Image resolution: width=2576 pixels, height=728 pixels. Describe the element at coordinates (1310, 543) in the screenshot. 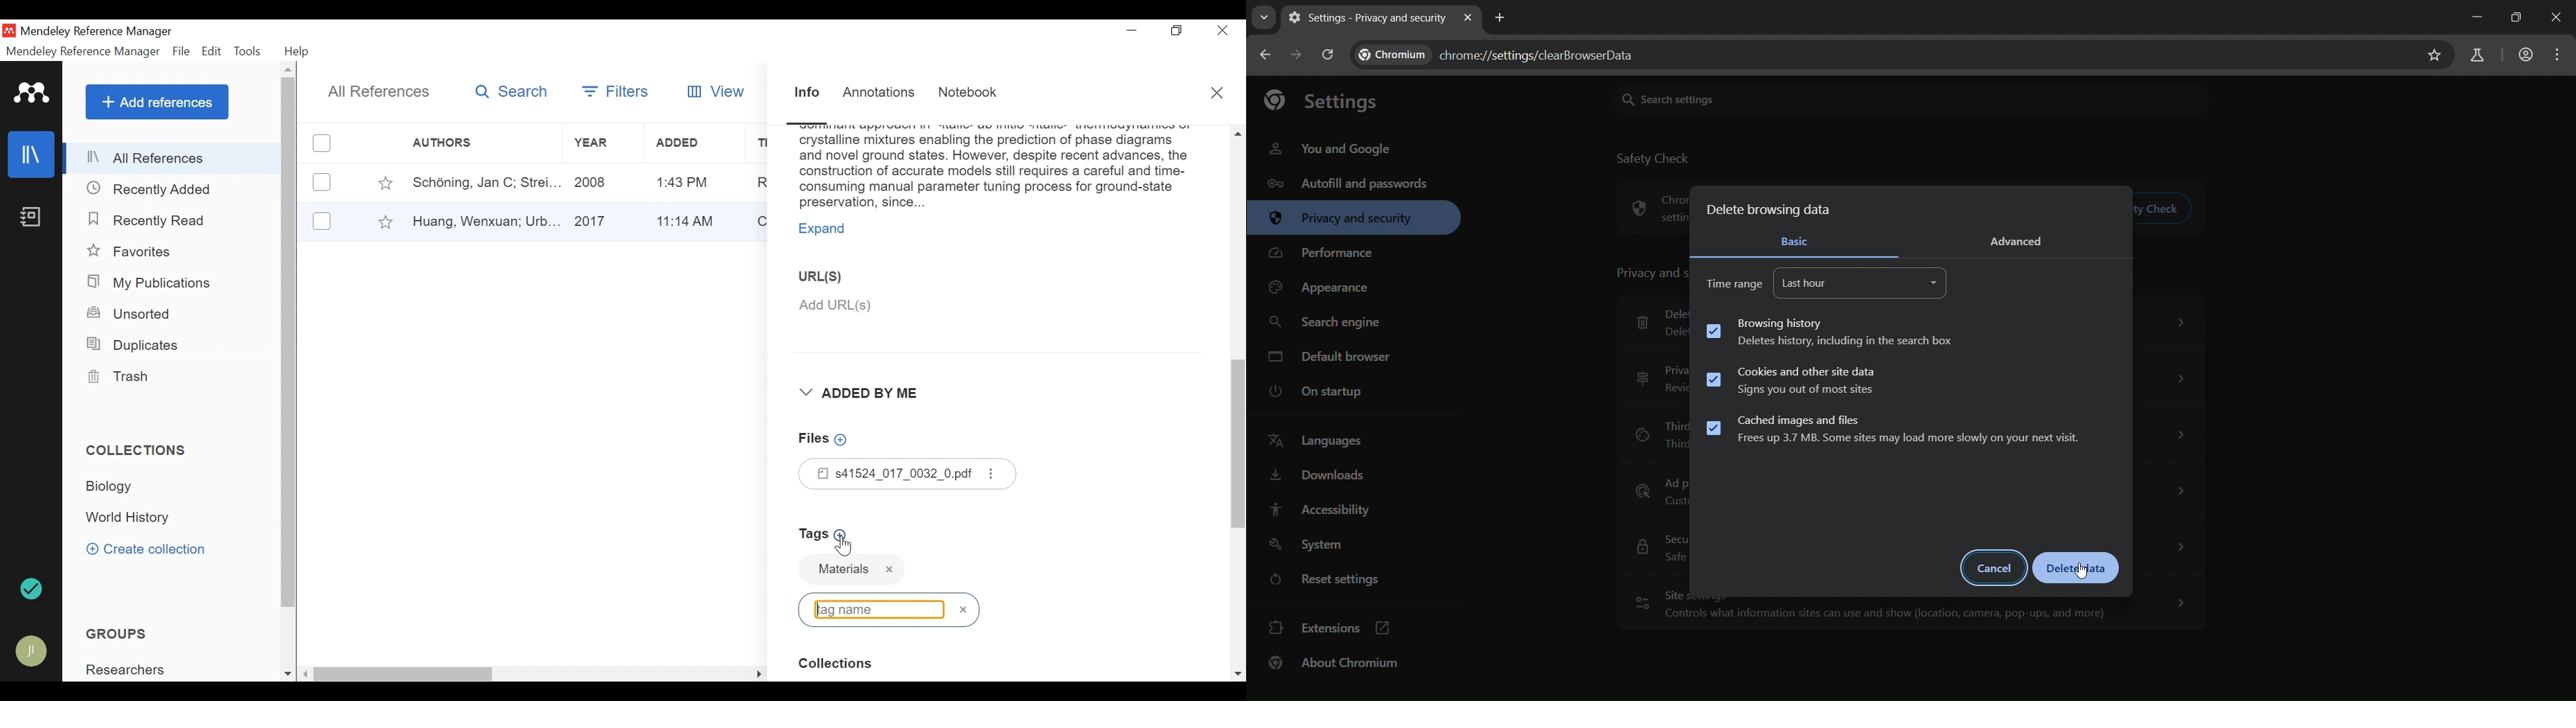

I see `system` at that location.